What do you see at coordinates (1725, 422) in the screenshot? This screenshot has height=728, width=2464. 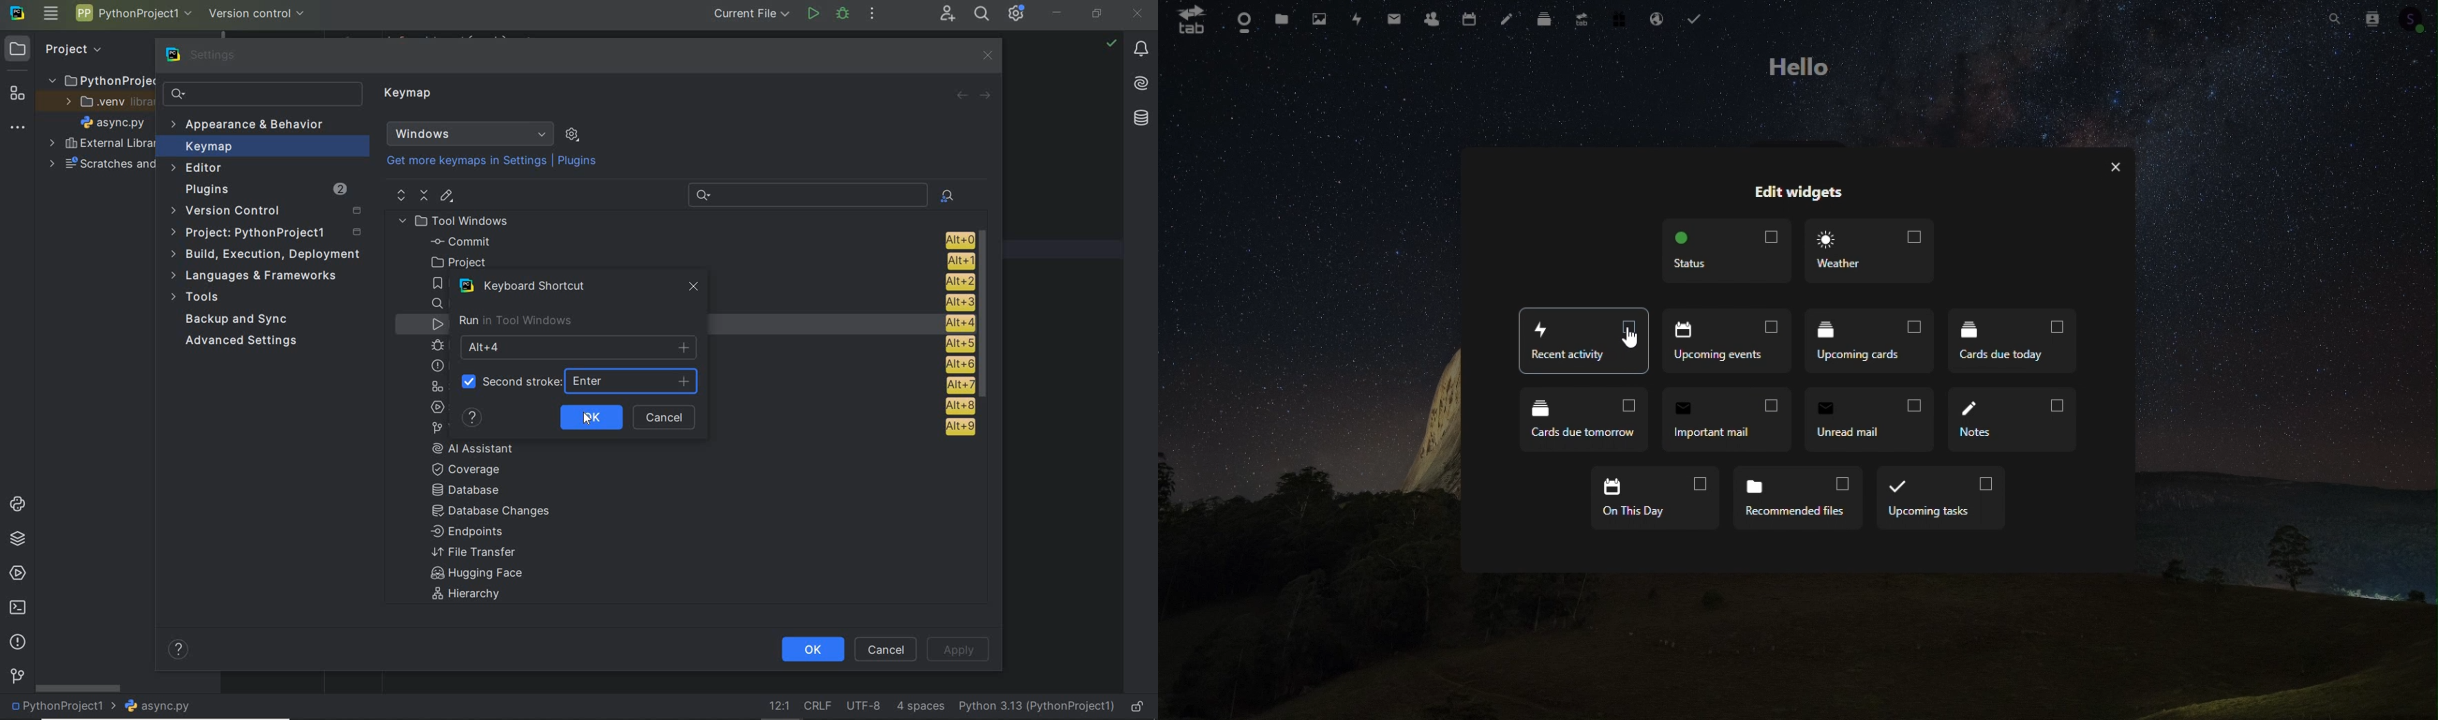 I see `Important mail` at bounding box center [1725, 422].